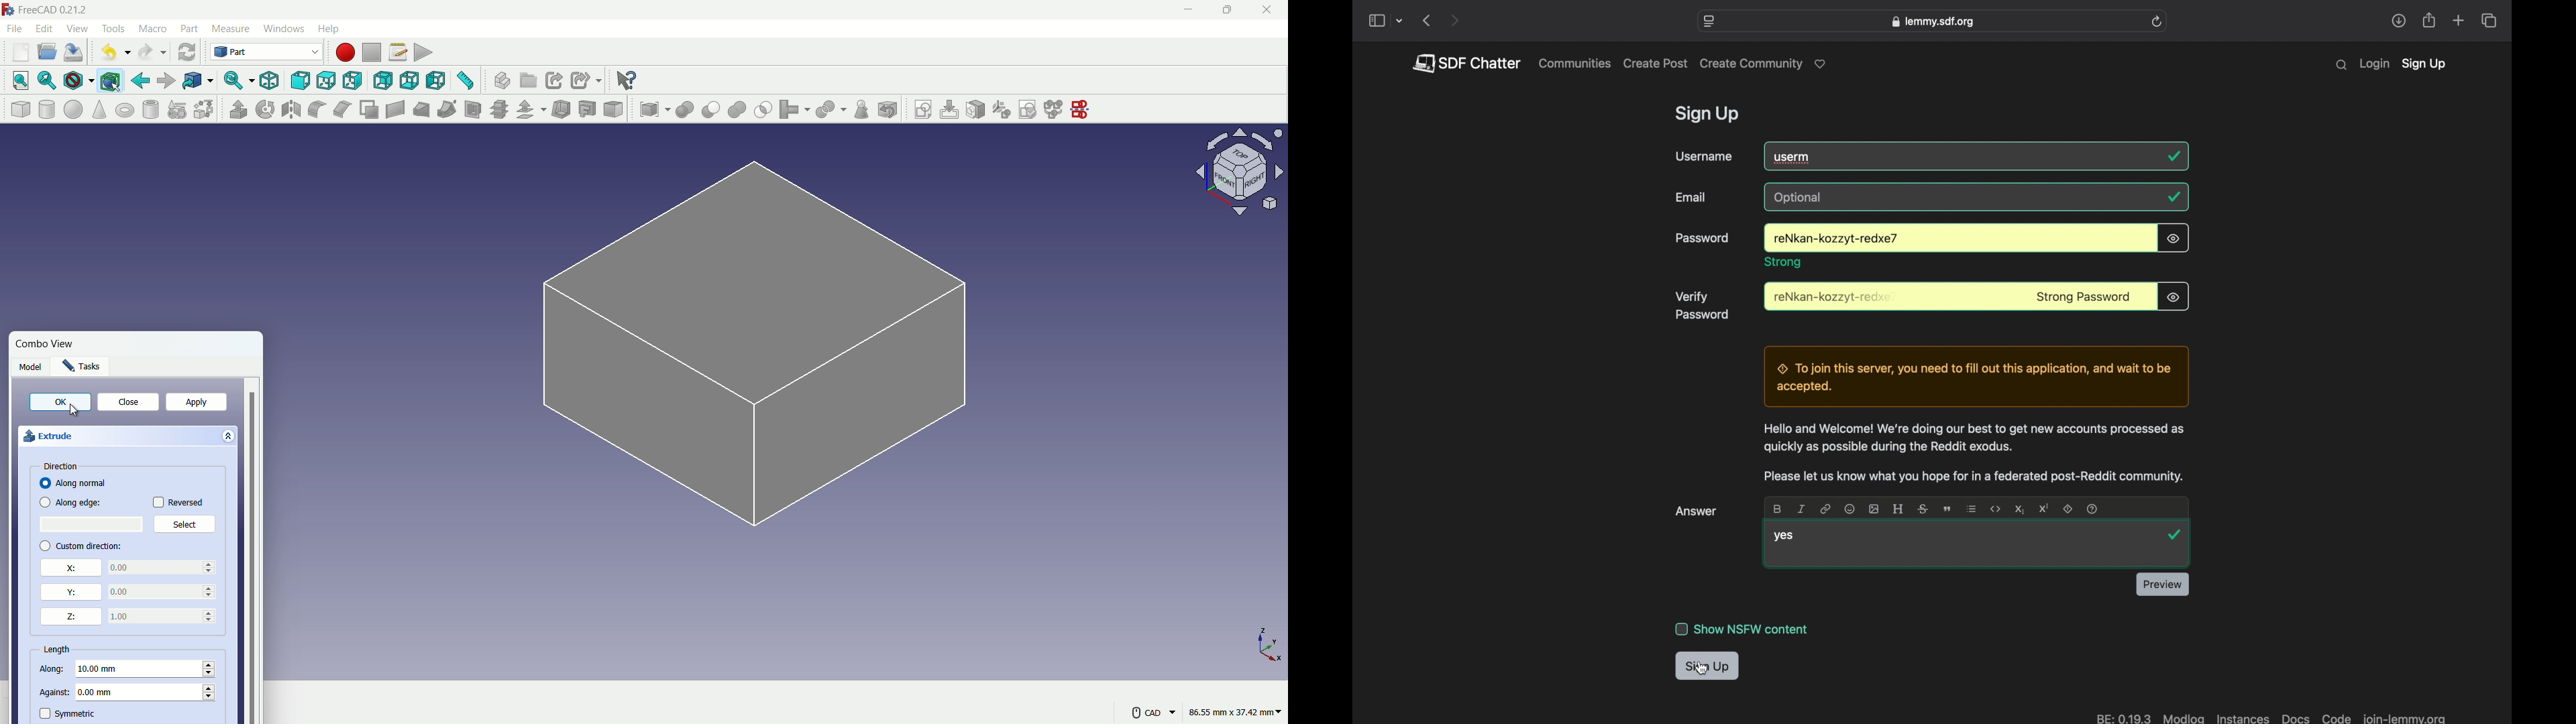  I want to click on redo, so click(151, 51).